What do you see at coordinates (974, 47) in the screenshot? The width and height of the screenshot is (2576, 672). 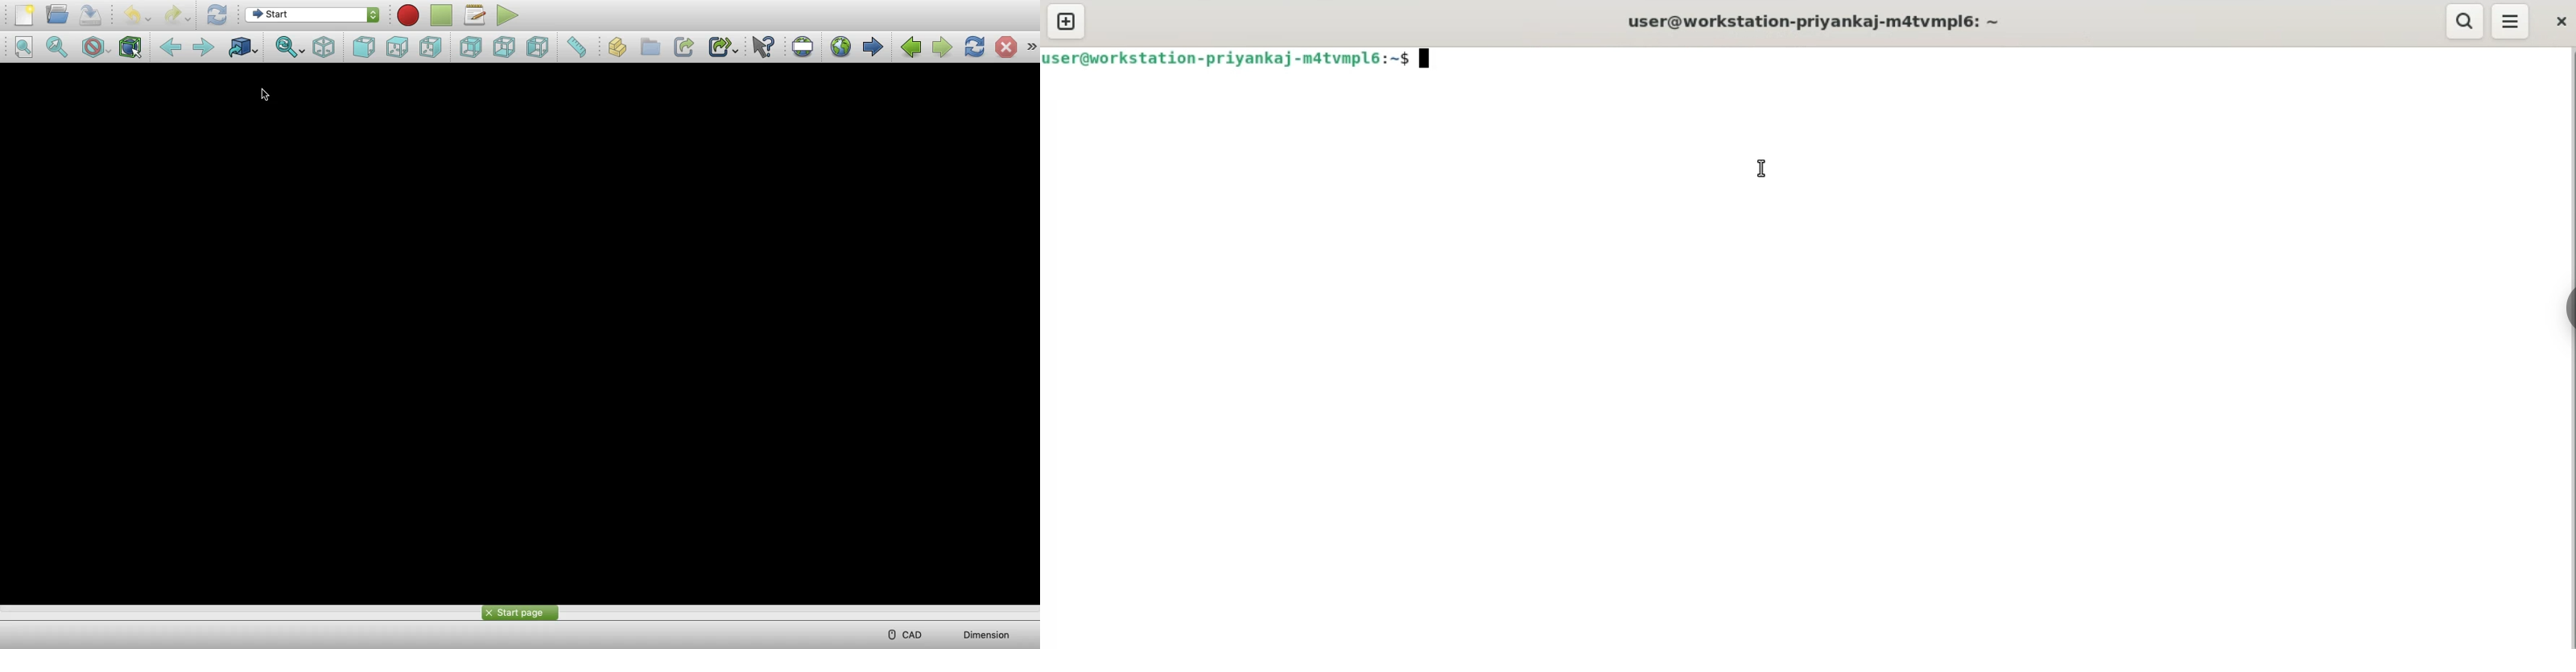 I see `Refresh` at bounding box center [974, 47].